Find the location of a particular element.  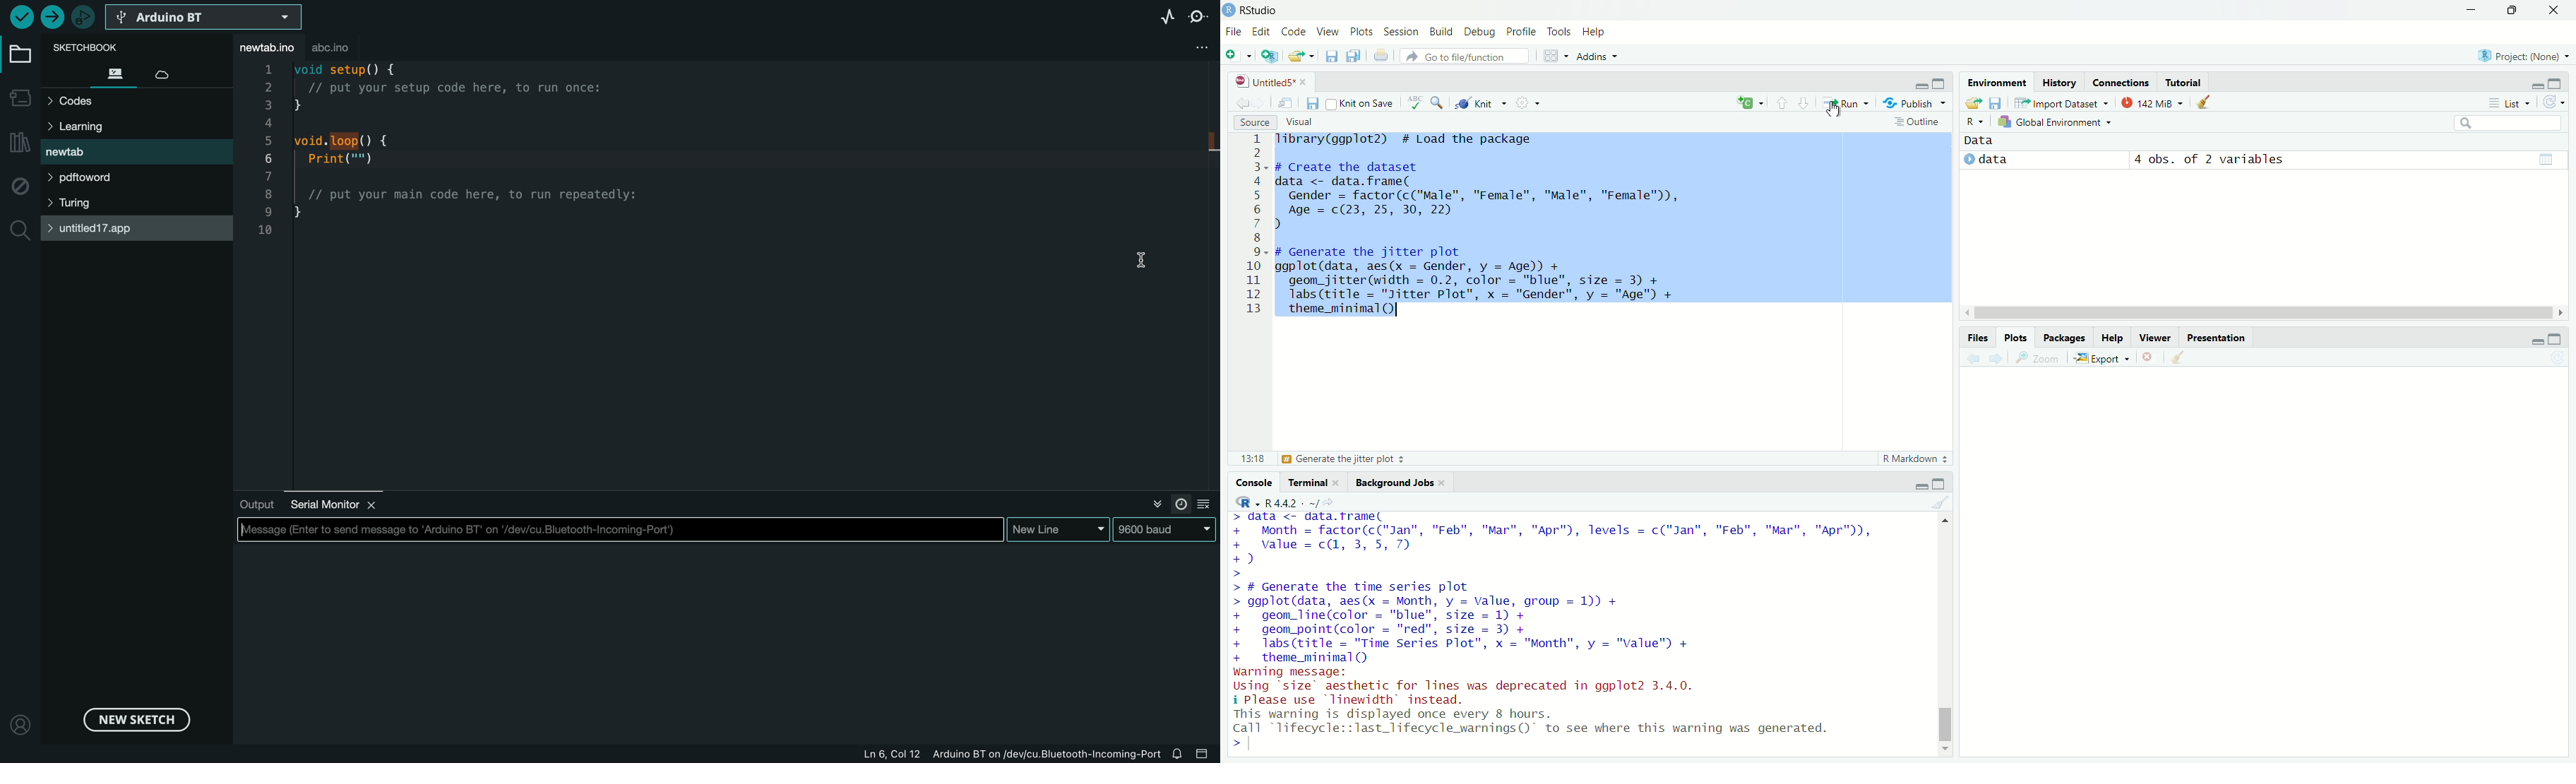

code to create the dataset is located at coordinates (1494, 196).